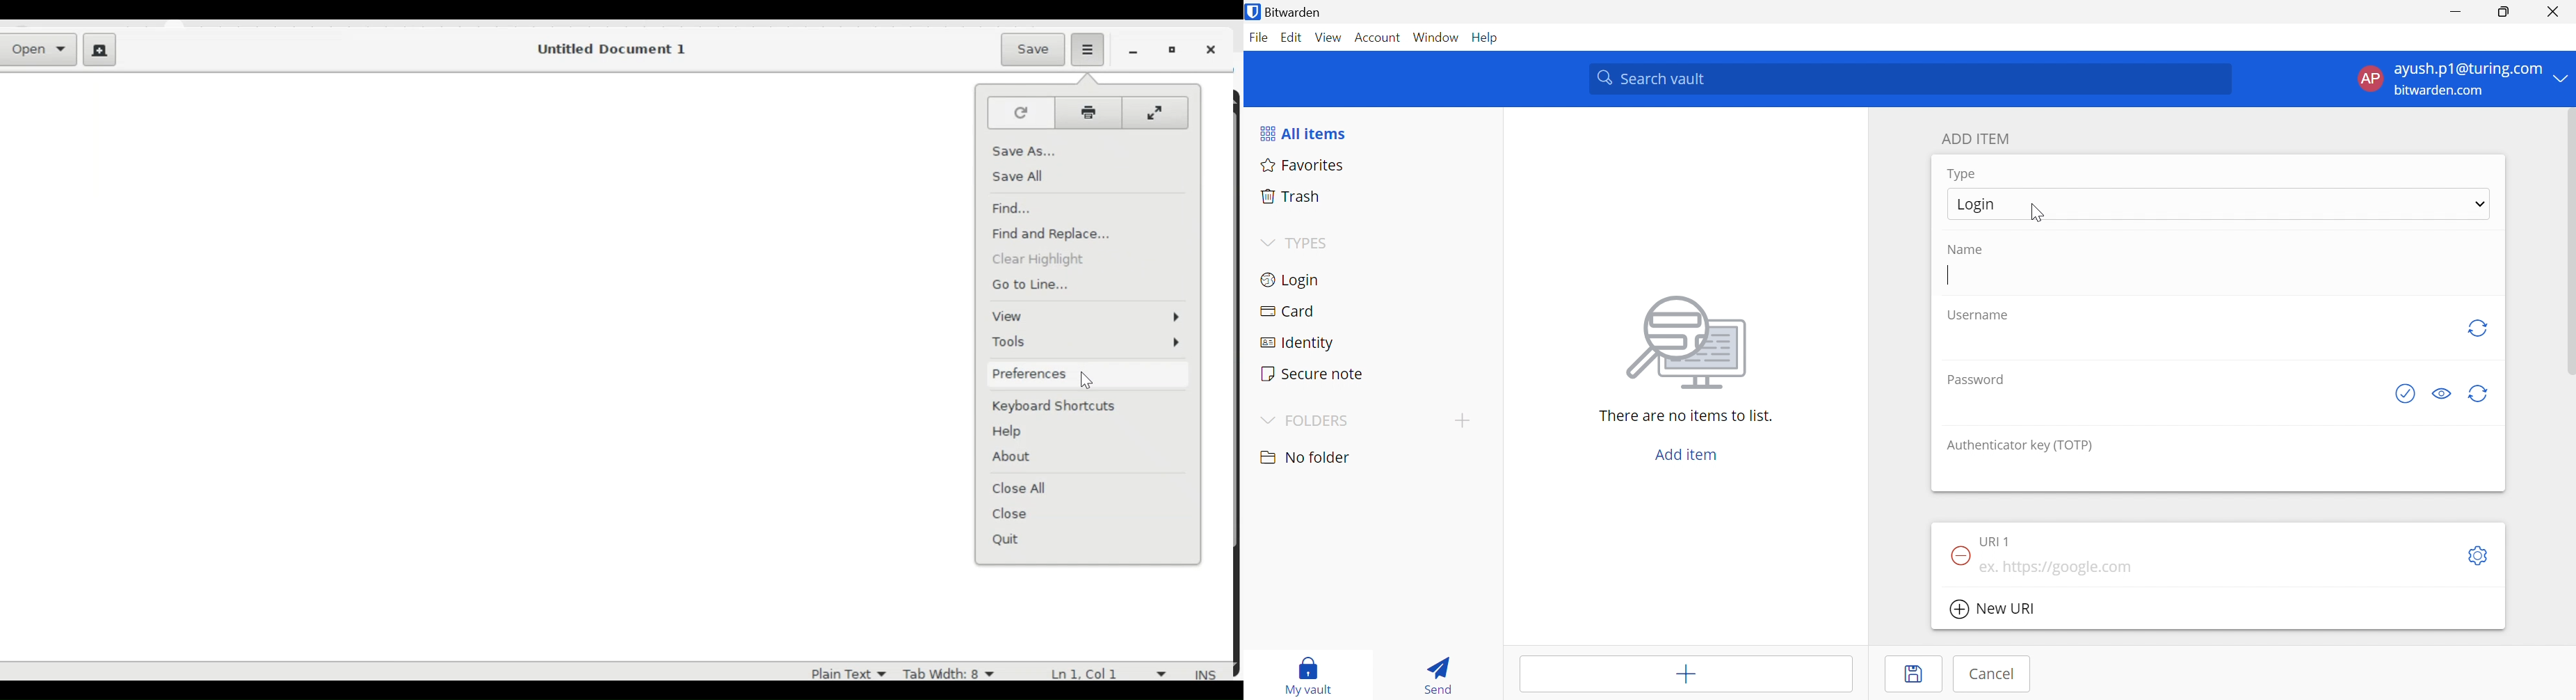 This screenshot has width=2576, height=700. What do you see at coordinates (2477, 328) in the screenshot?
I see `Generate username` at bounding box center [2477, 328].